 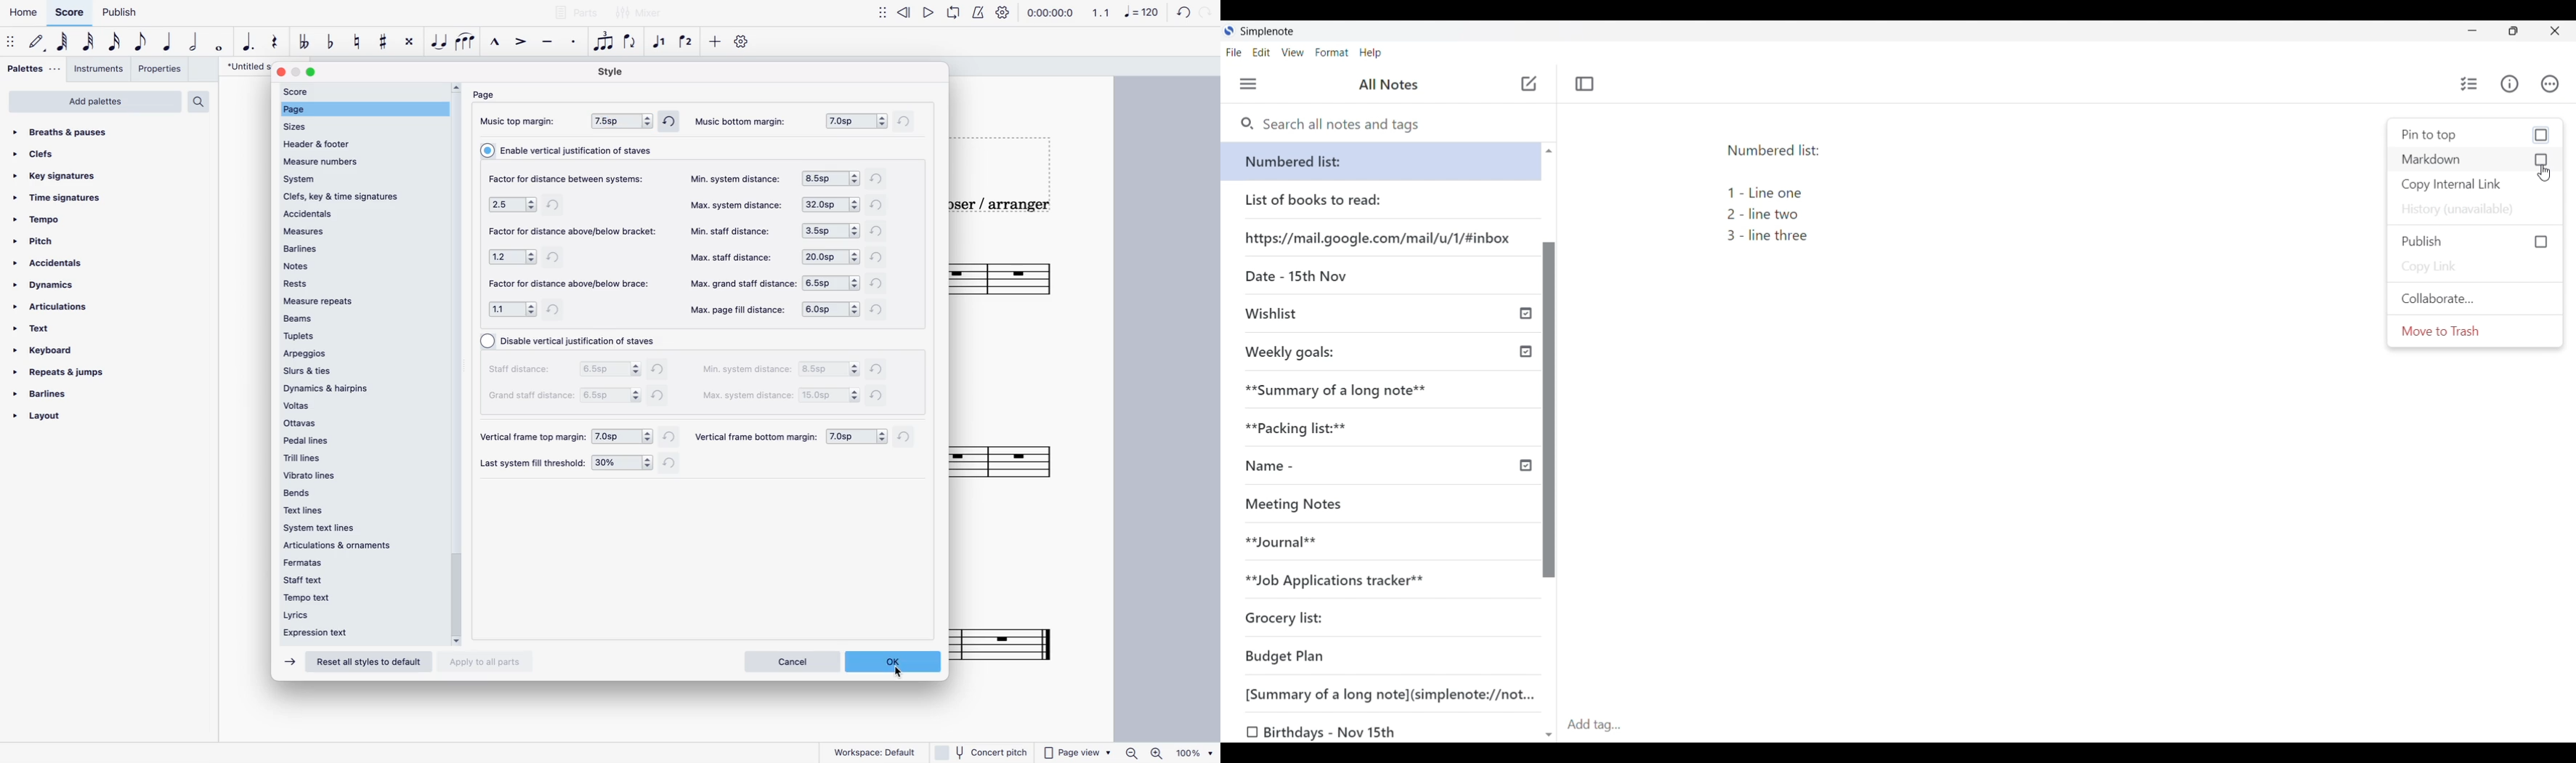 What do you see at coordinates (2460, 184) in the screenshot?
I see `Copy internal link` at bounding box center [2460, 184].